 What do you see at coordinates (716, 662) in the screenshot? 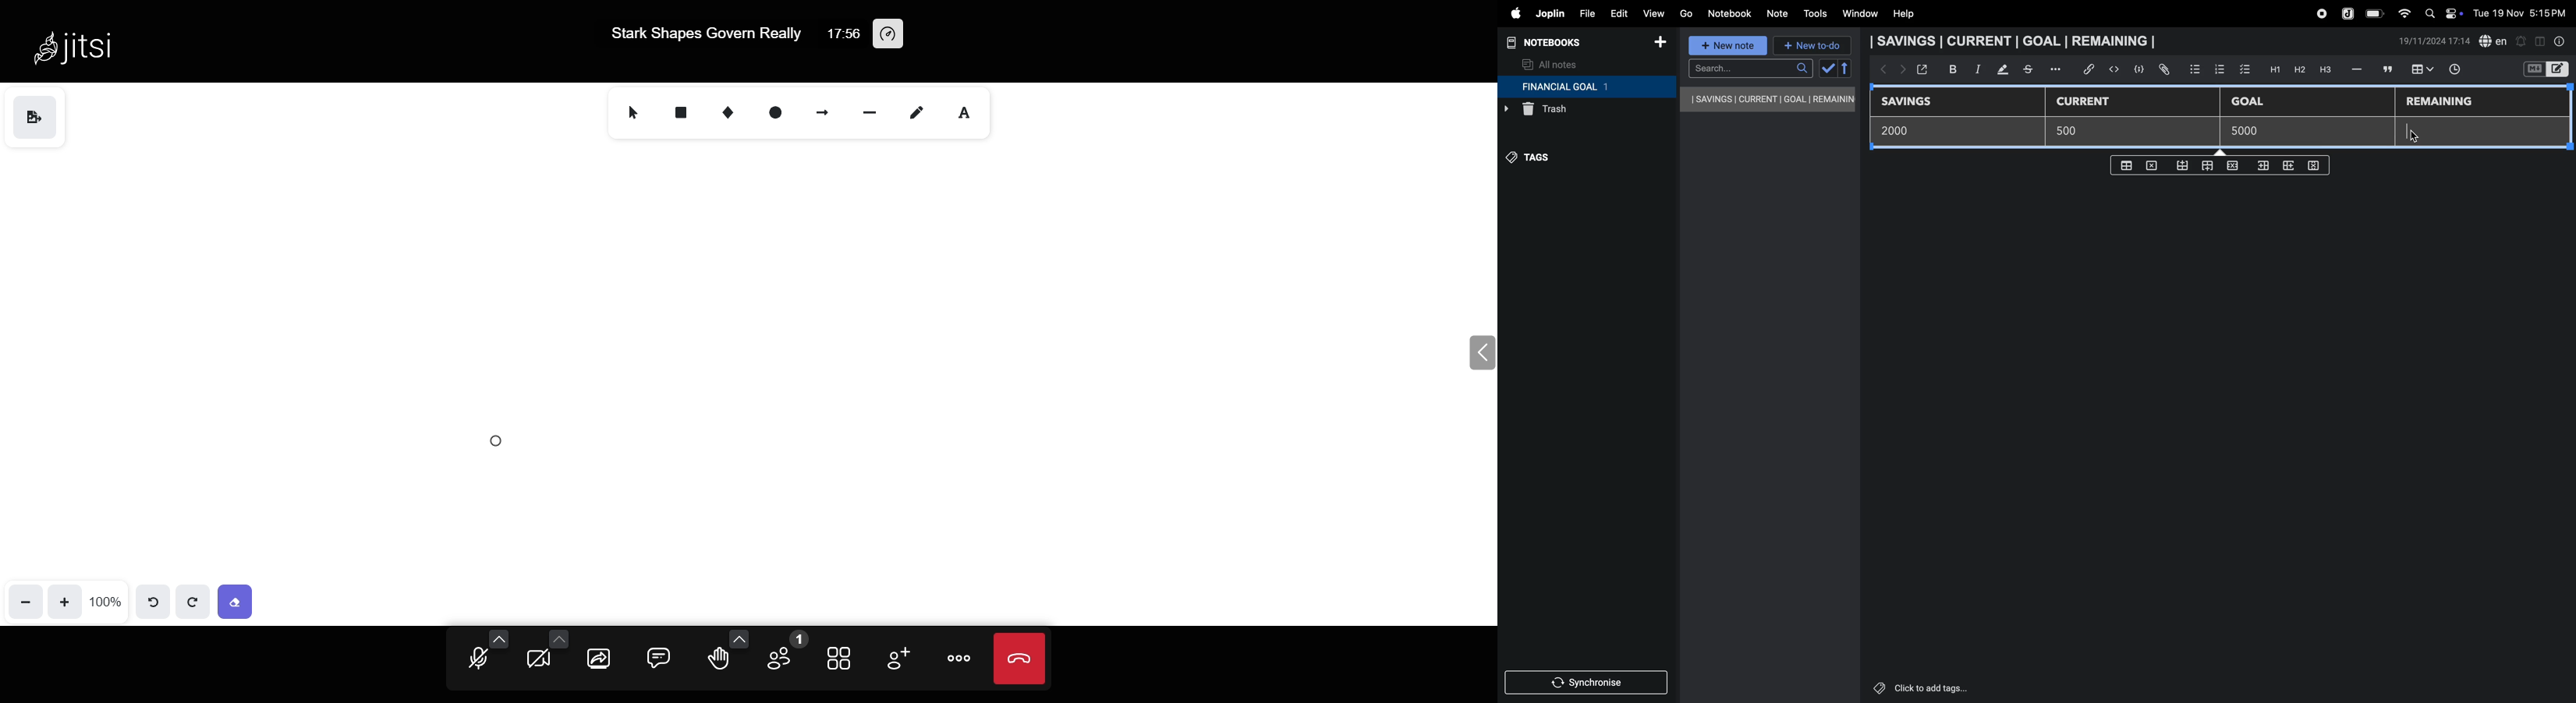
I see `raise hand` at bounding box center [716, 662].